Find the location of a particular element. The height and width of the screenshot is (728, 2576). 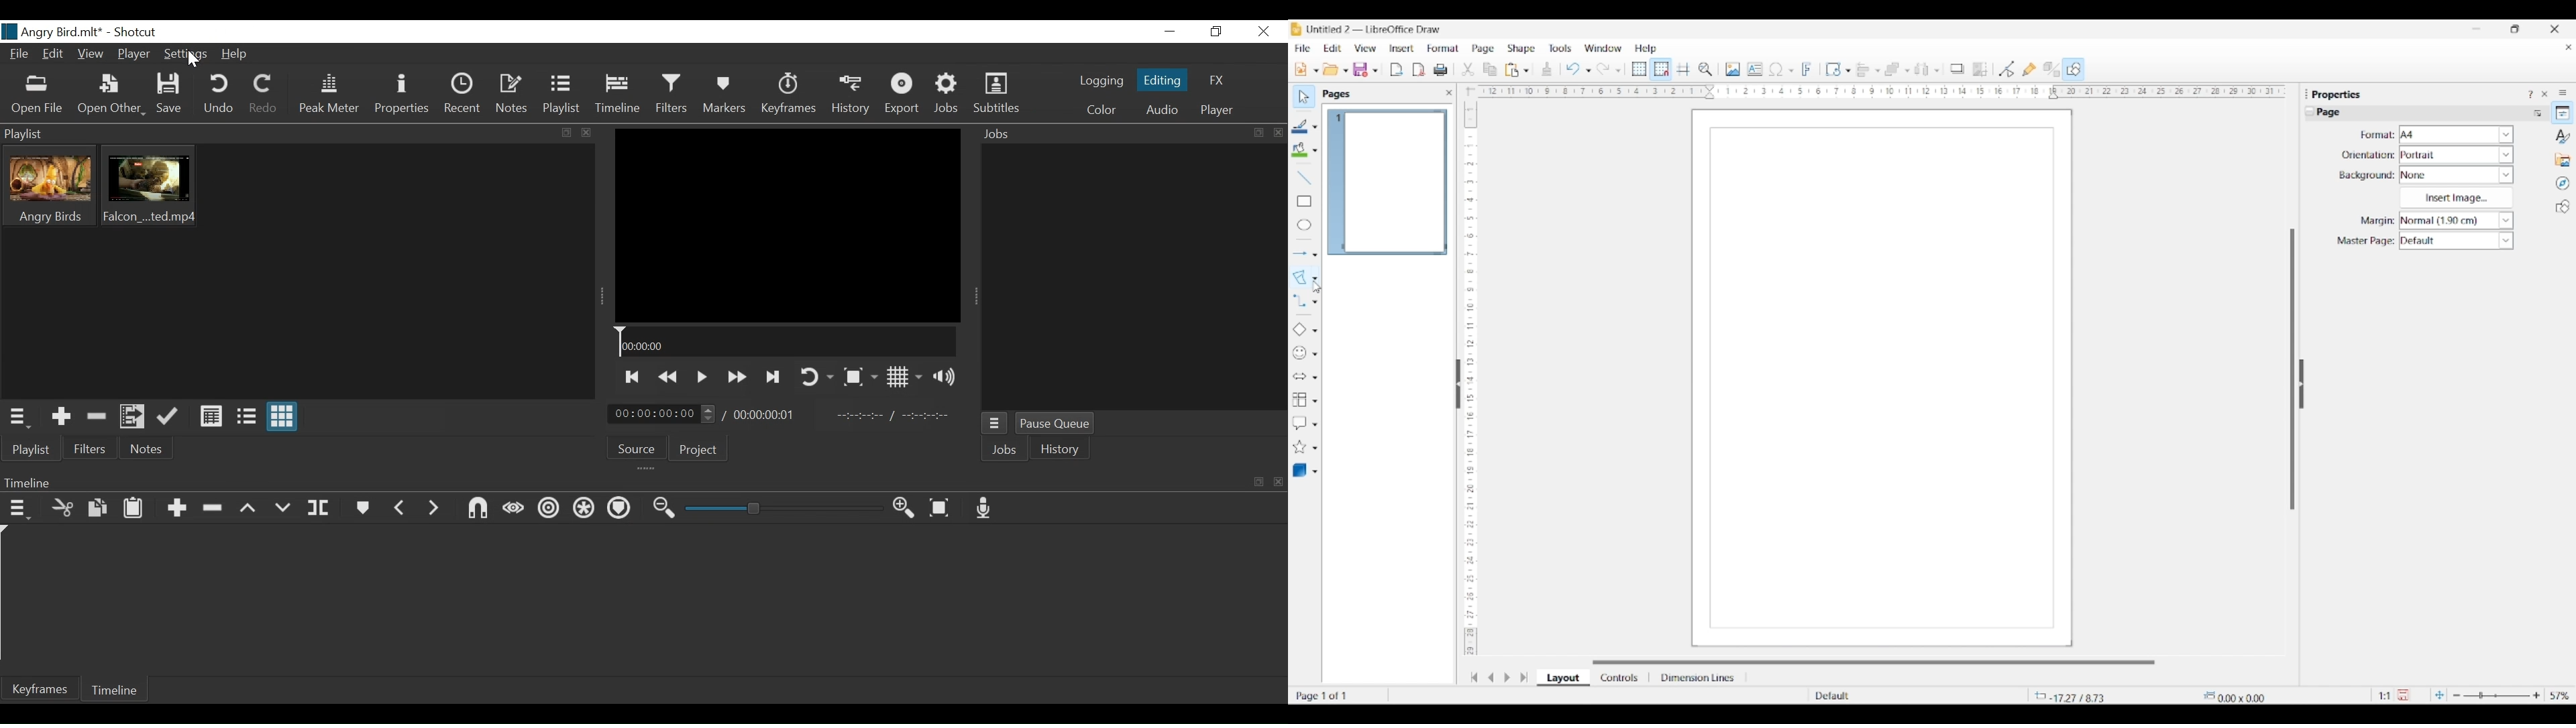

Fit page to current window is located at coordinates (2439, 695).